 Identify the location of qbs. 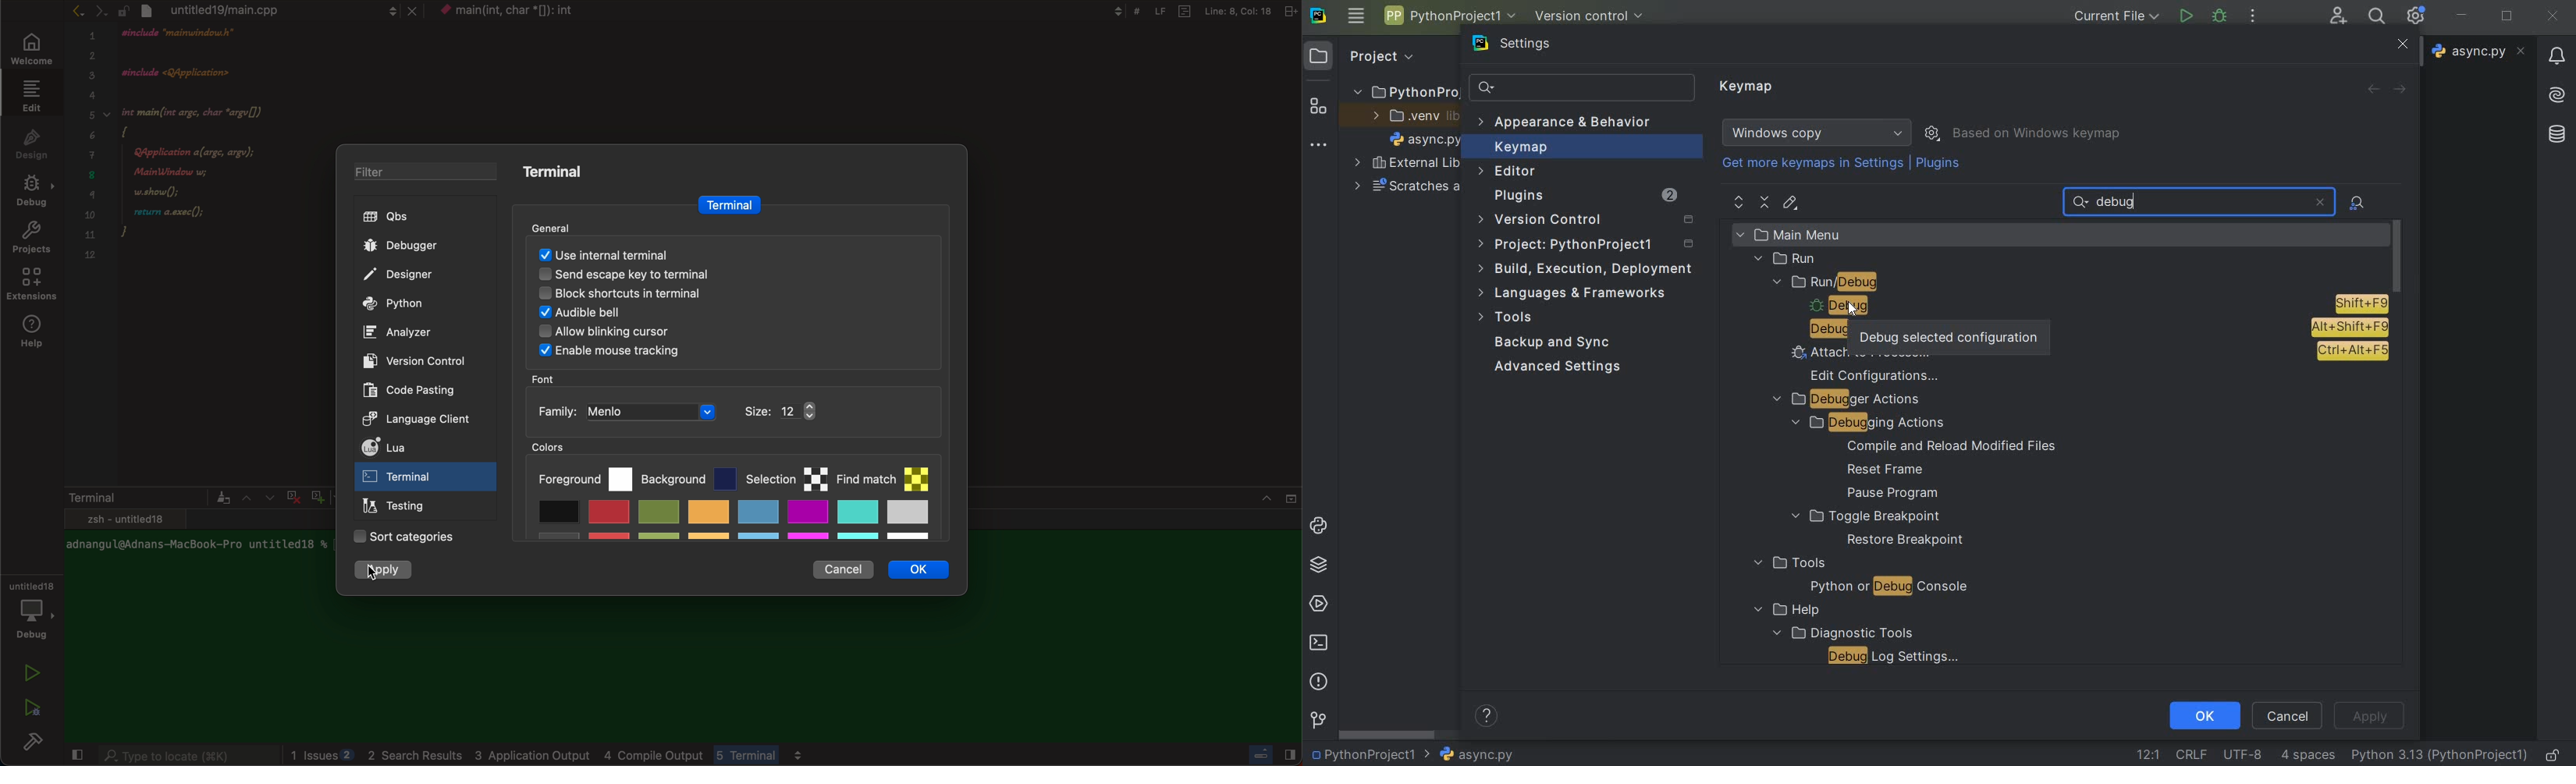
(420, 217).